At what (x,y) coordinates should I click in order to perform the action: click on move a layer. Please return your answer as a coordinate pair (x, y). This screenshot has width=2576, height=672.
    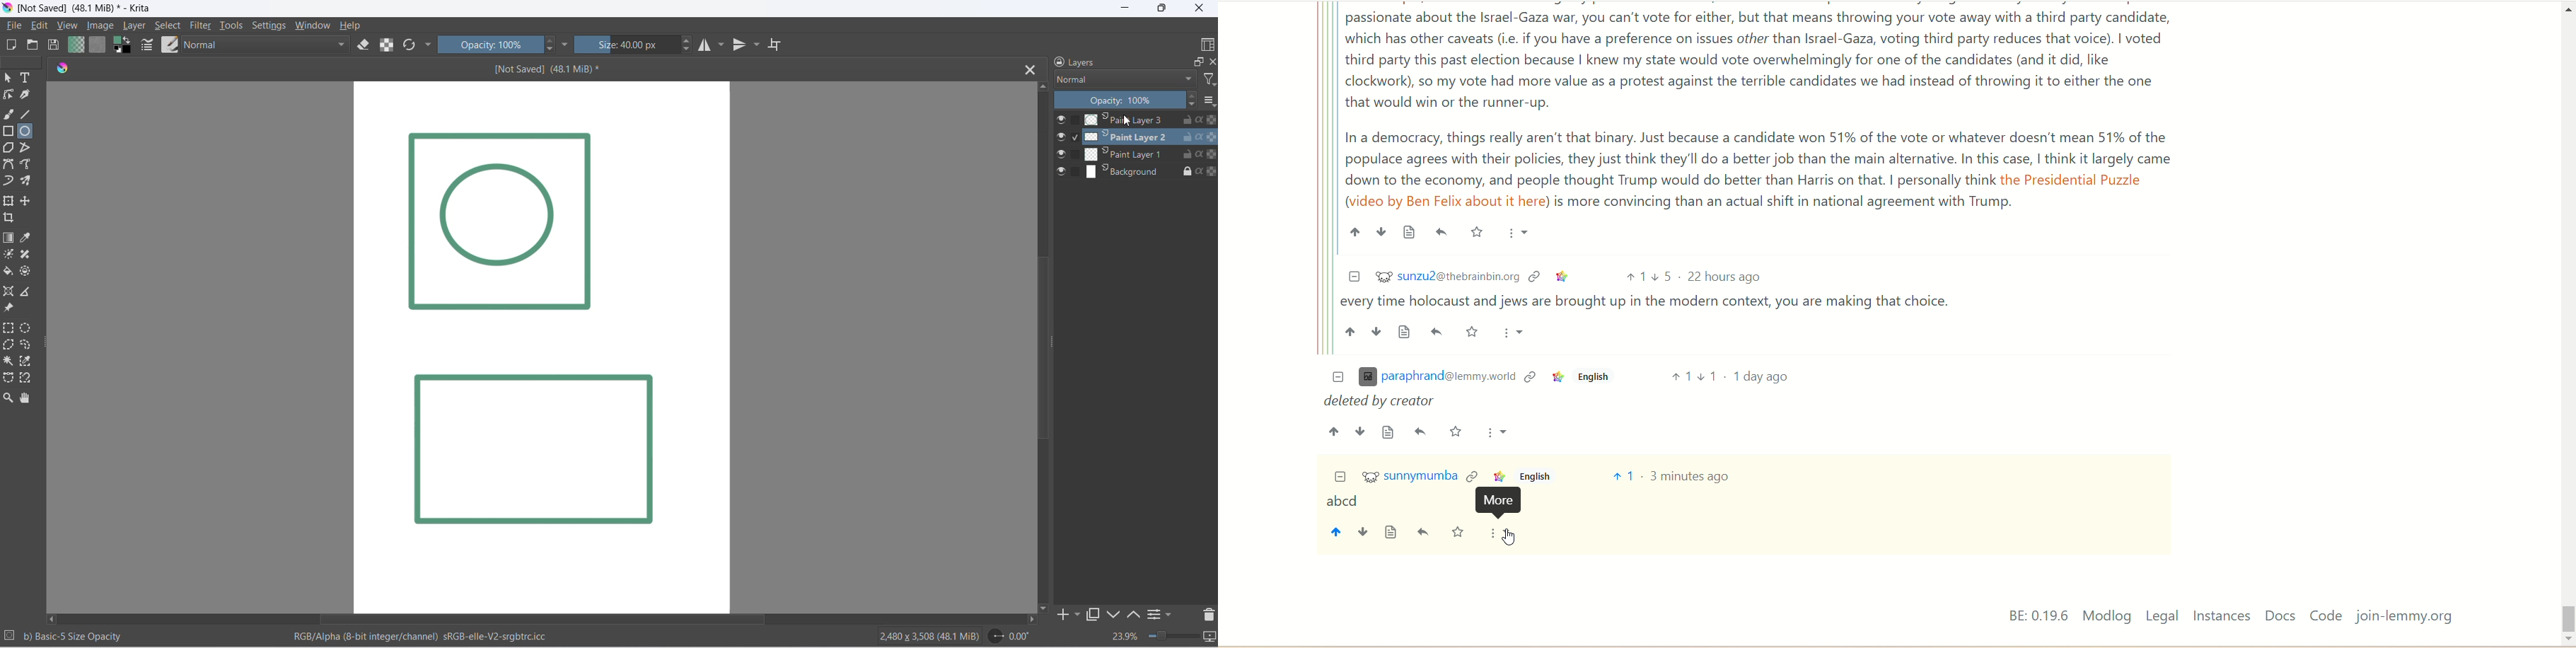
    Looking at the image, I should click on (29, 201).